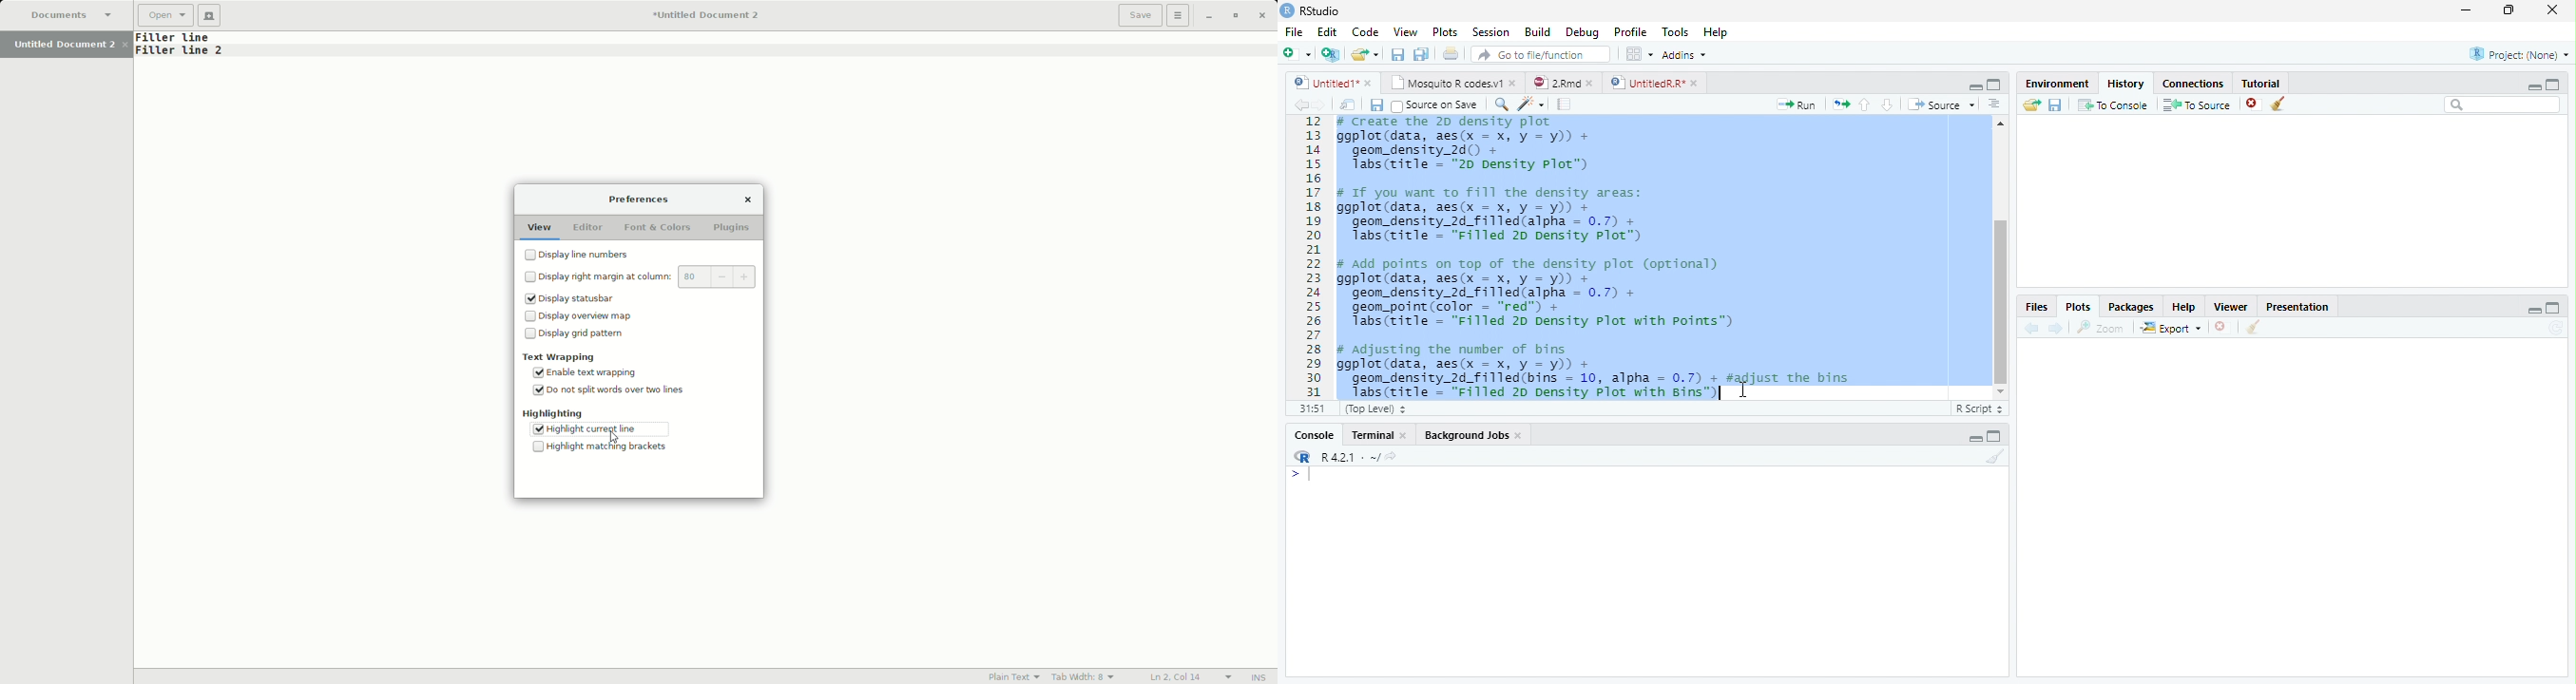 This screenshot has width=2576, height=700. I want to click on 31:51, so click(1310, 408).